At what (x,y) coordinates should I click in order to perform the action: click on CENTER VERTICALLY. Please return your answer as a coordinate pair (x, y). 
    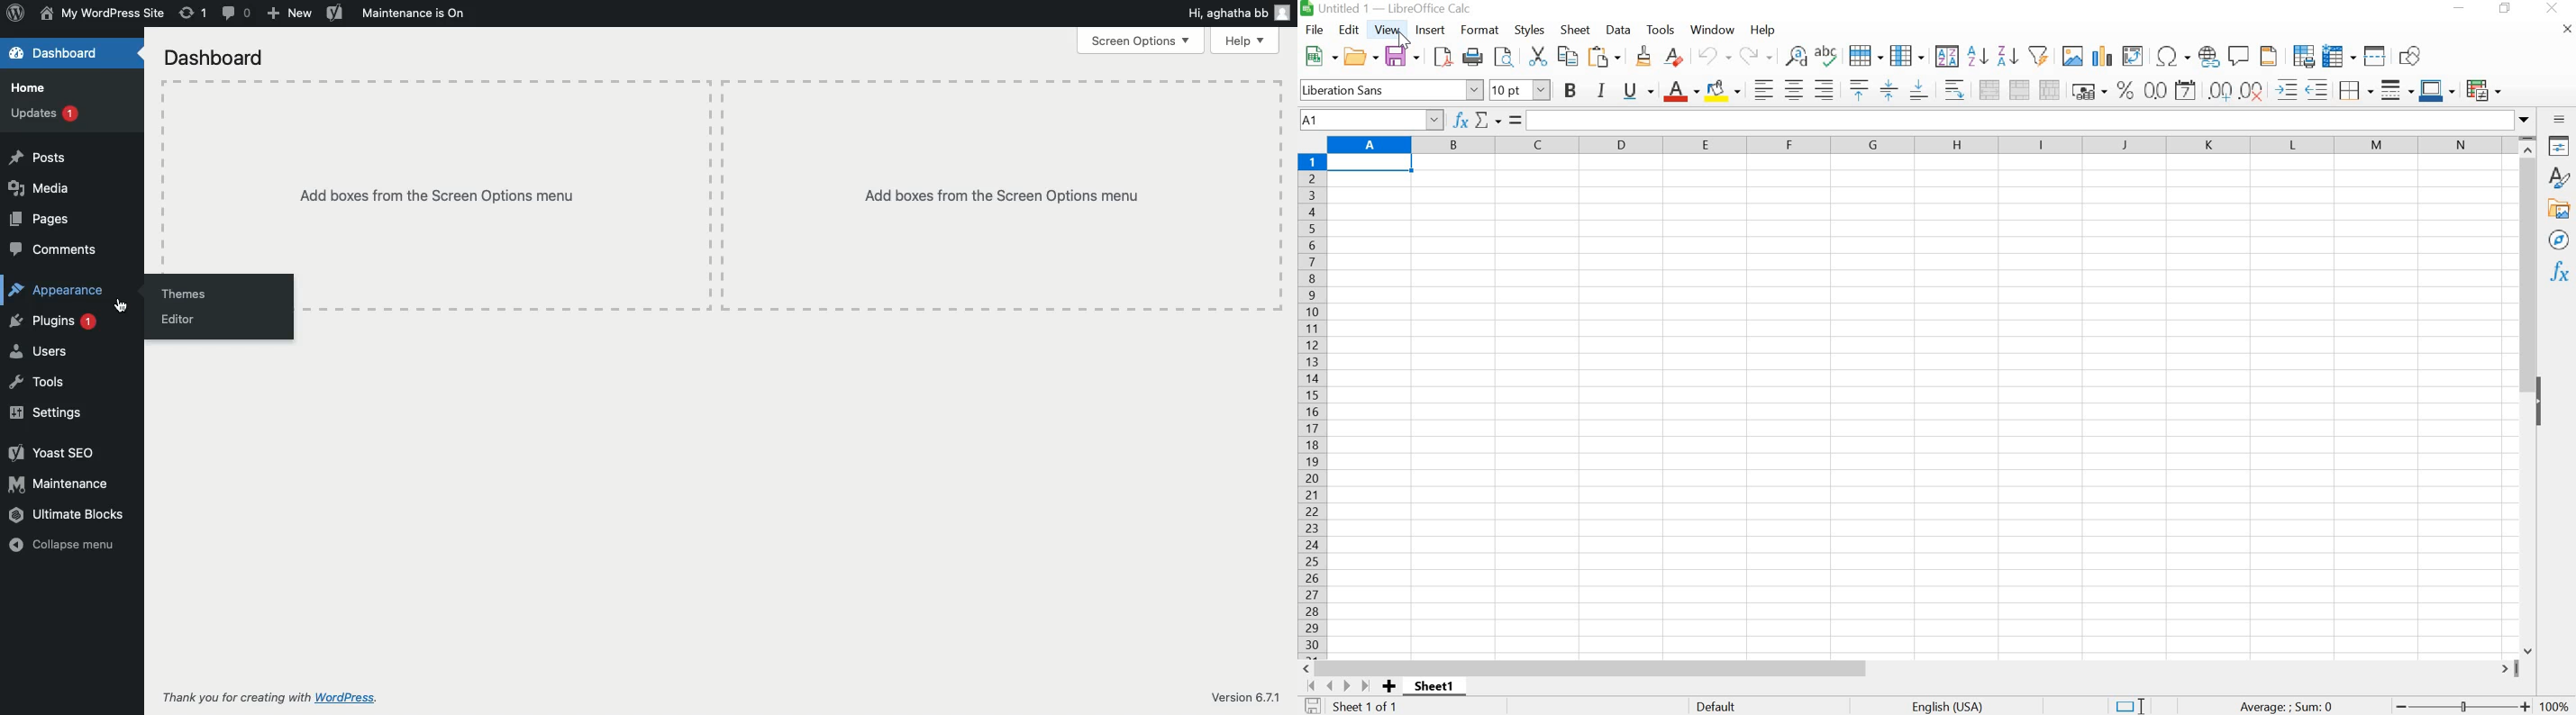
    Looking at the image, I should click on (1889, 89).